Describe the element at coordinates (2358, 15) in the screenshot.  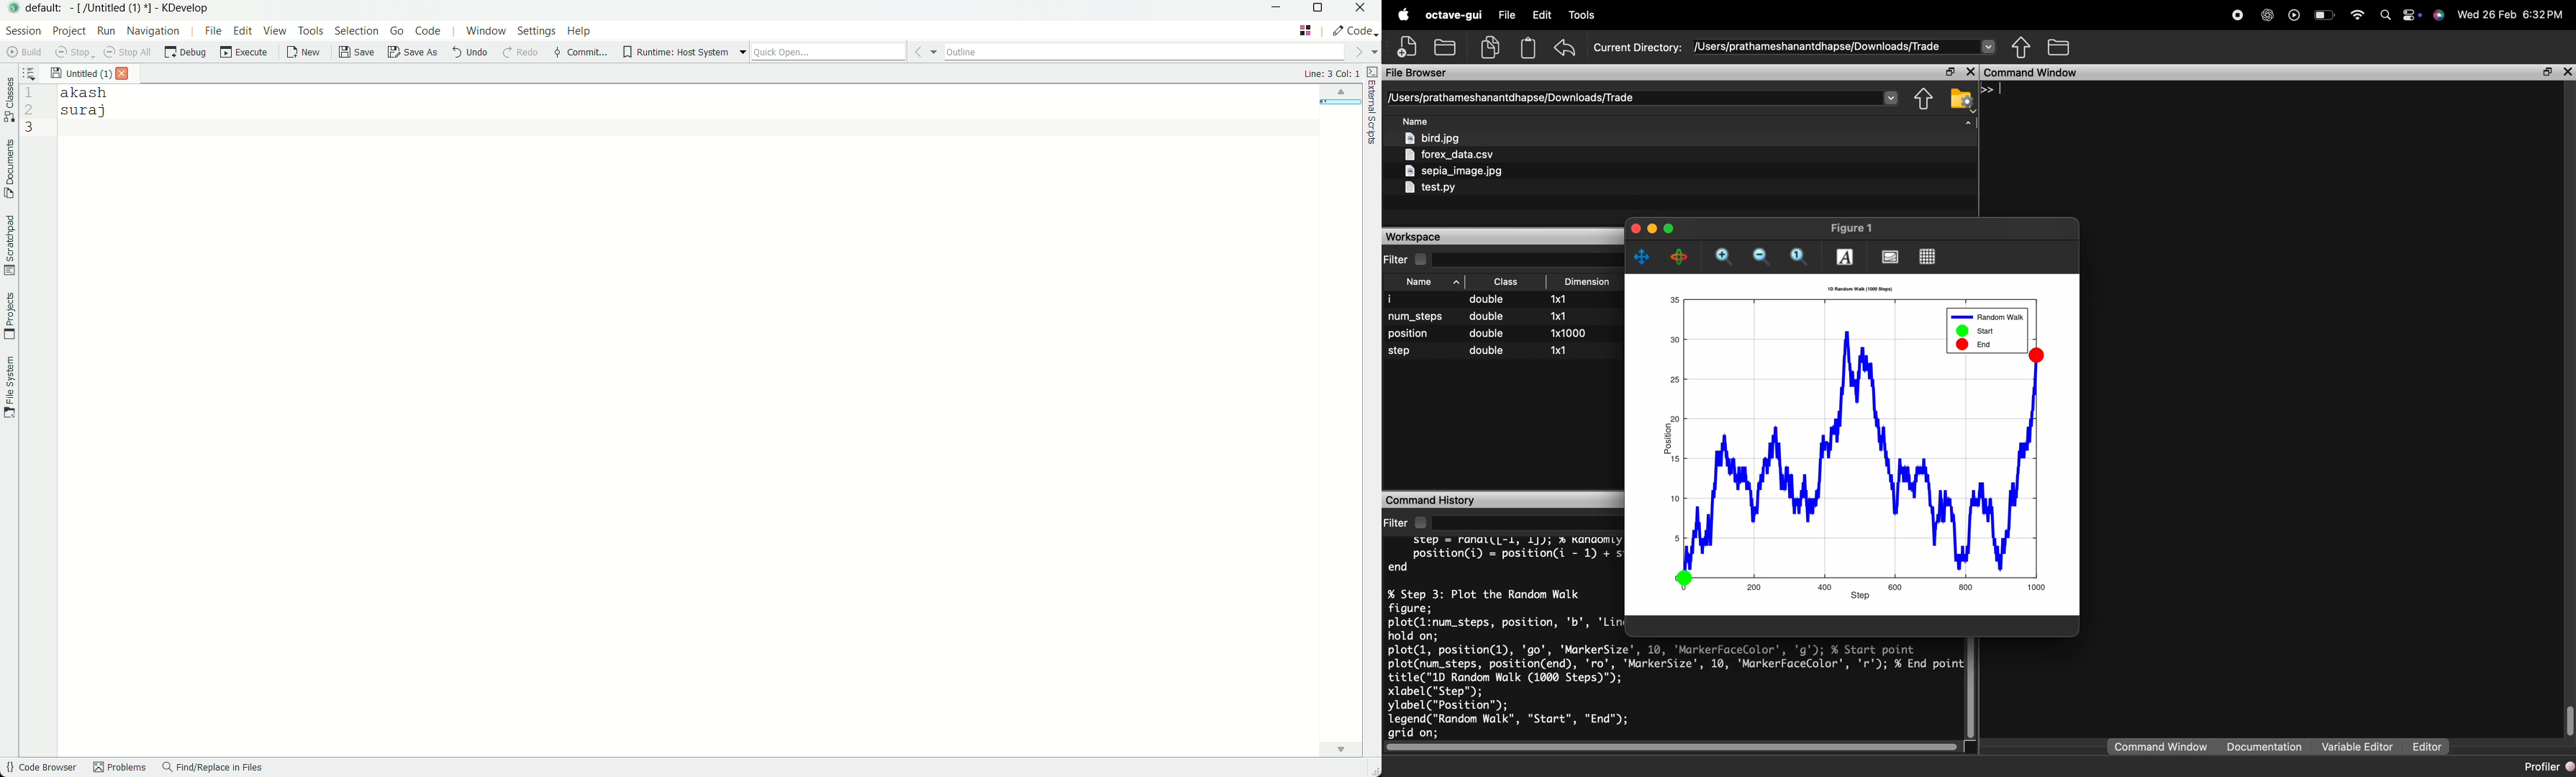
I see `wifi` at that location.